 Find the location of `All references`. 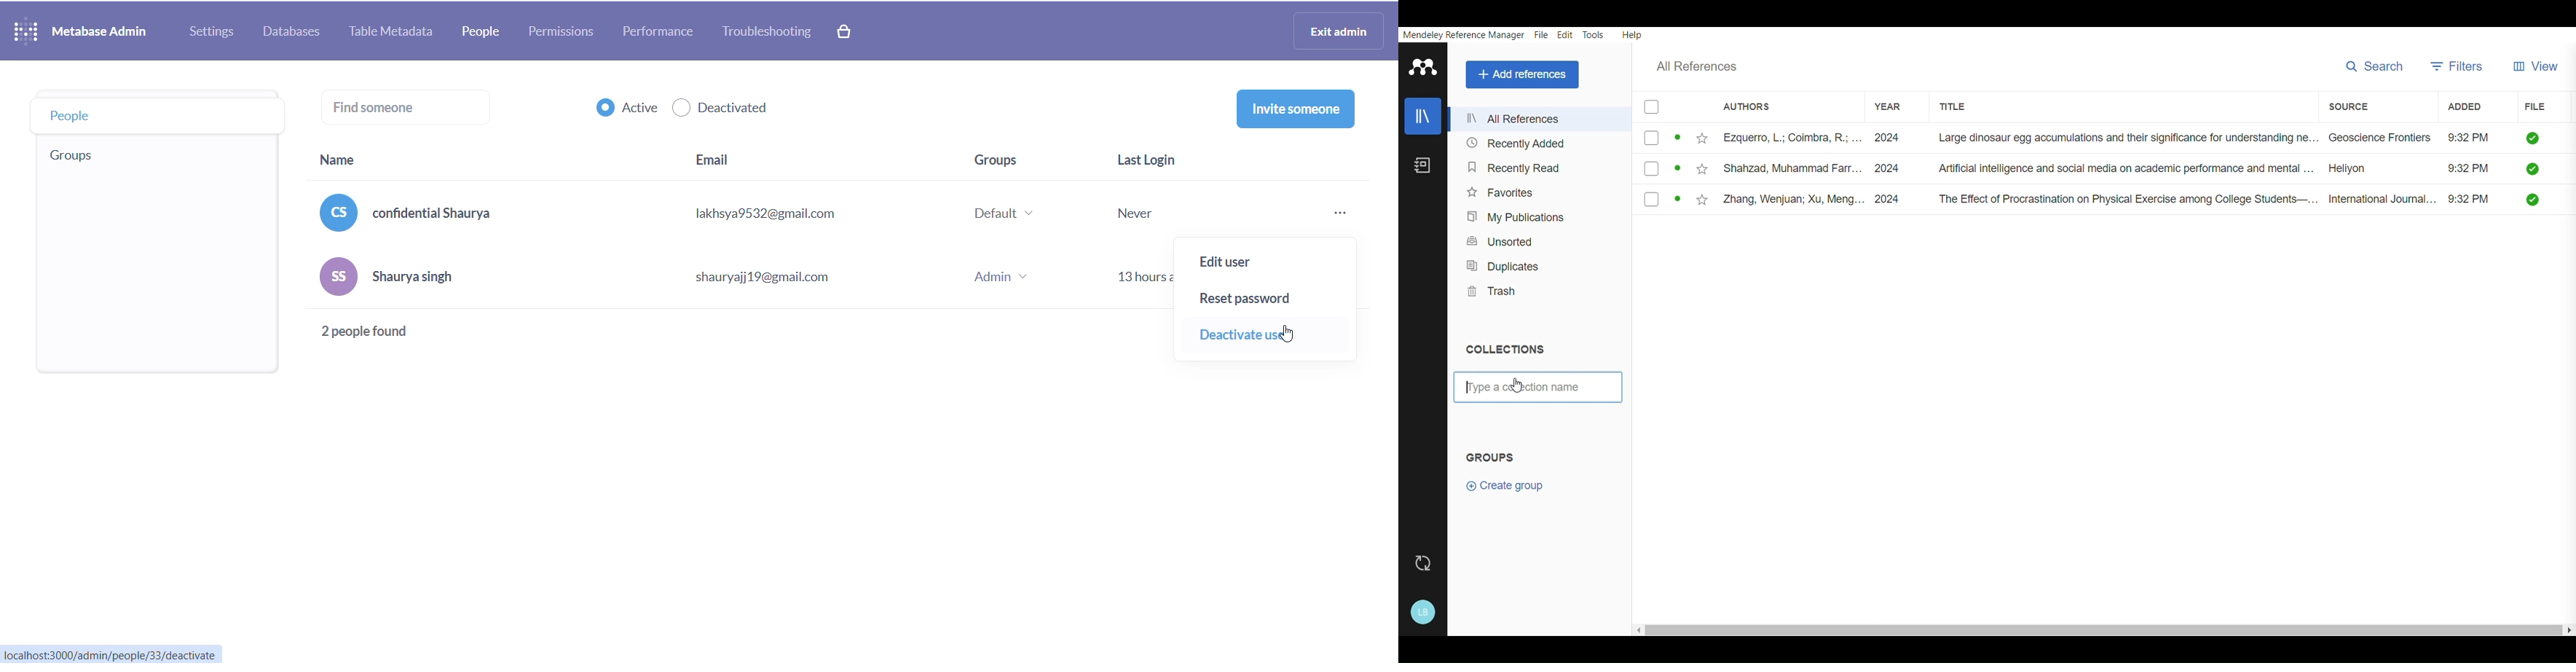

All references is located at coordinates (1706, 66).